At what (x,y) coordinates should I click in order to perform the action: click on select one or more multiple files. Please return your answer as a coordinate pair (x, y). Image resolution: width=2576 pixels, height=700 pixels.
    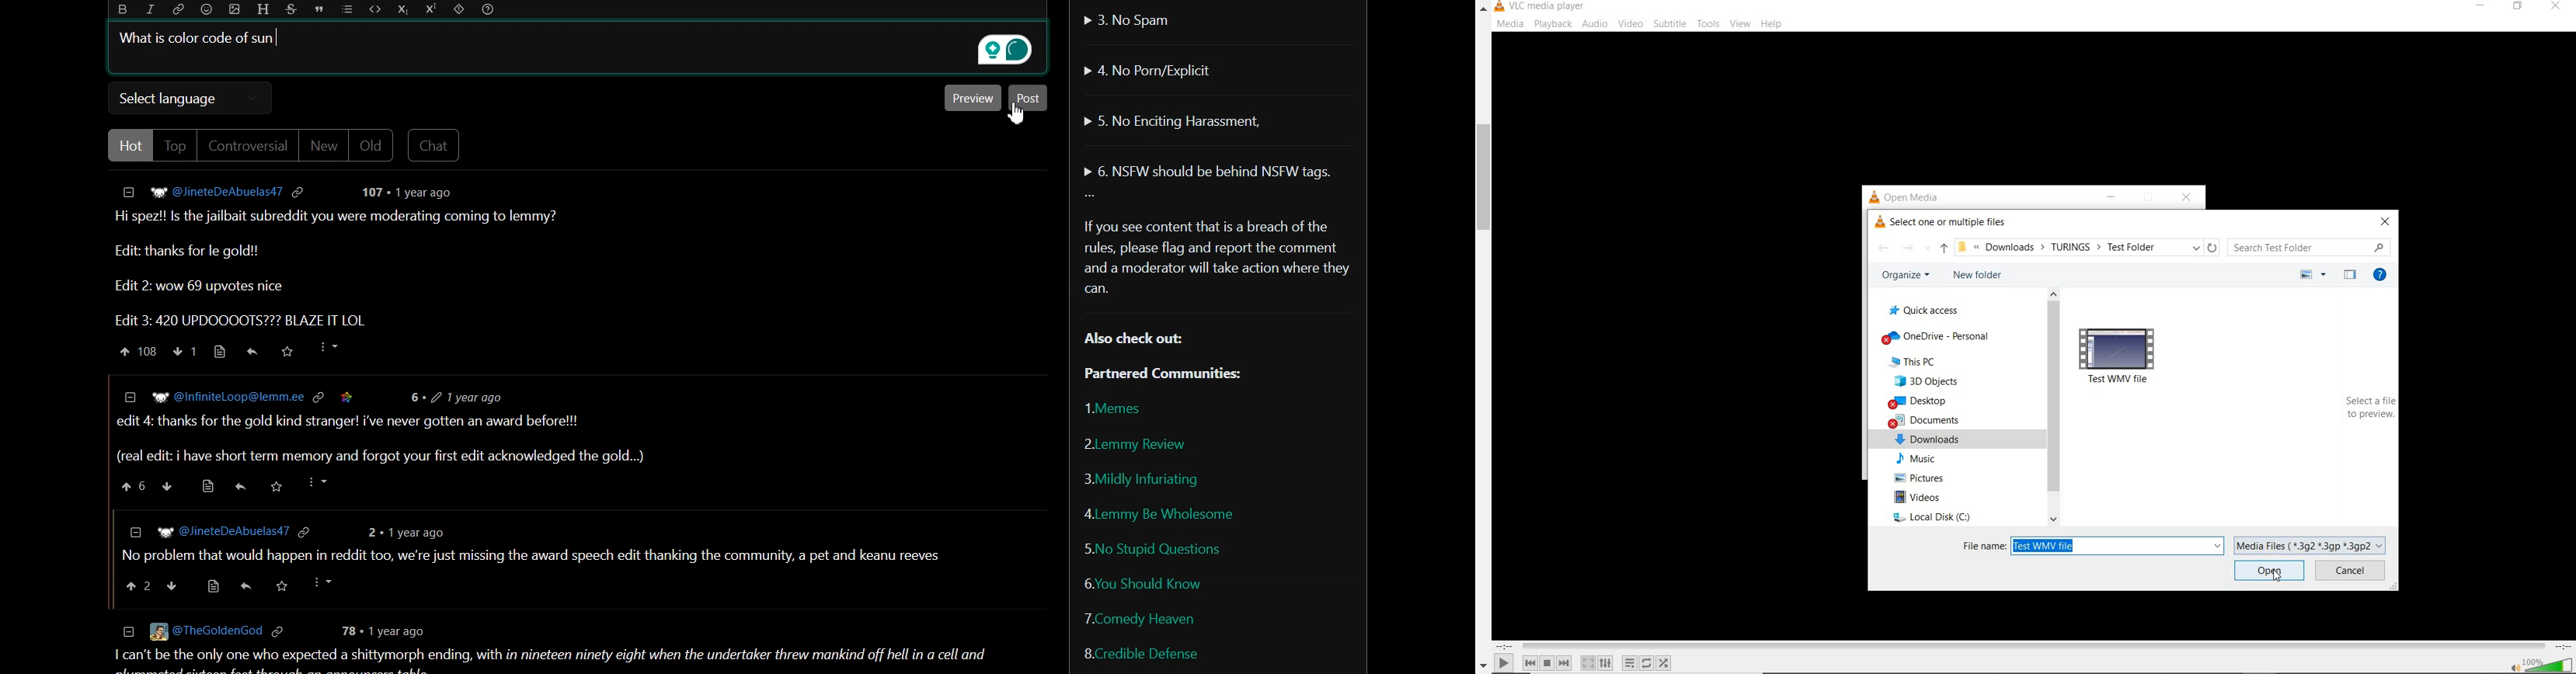
    Looking at the image, I should click on (1946, 221).